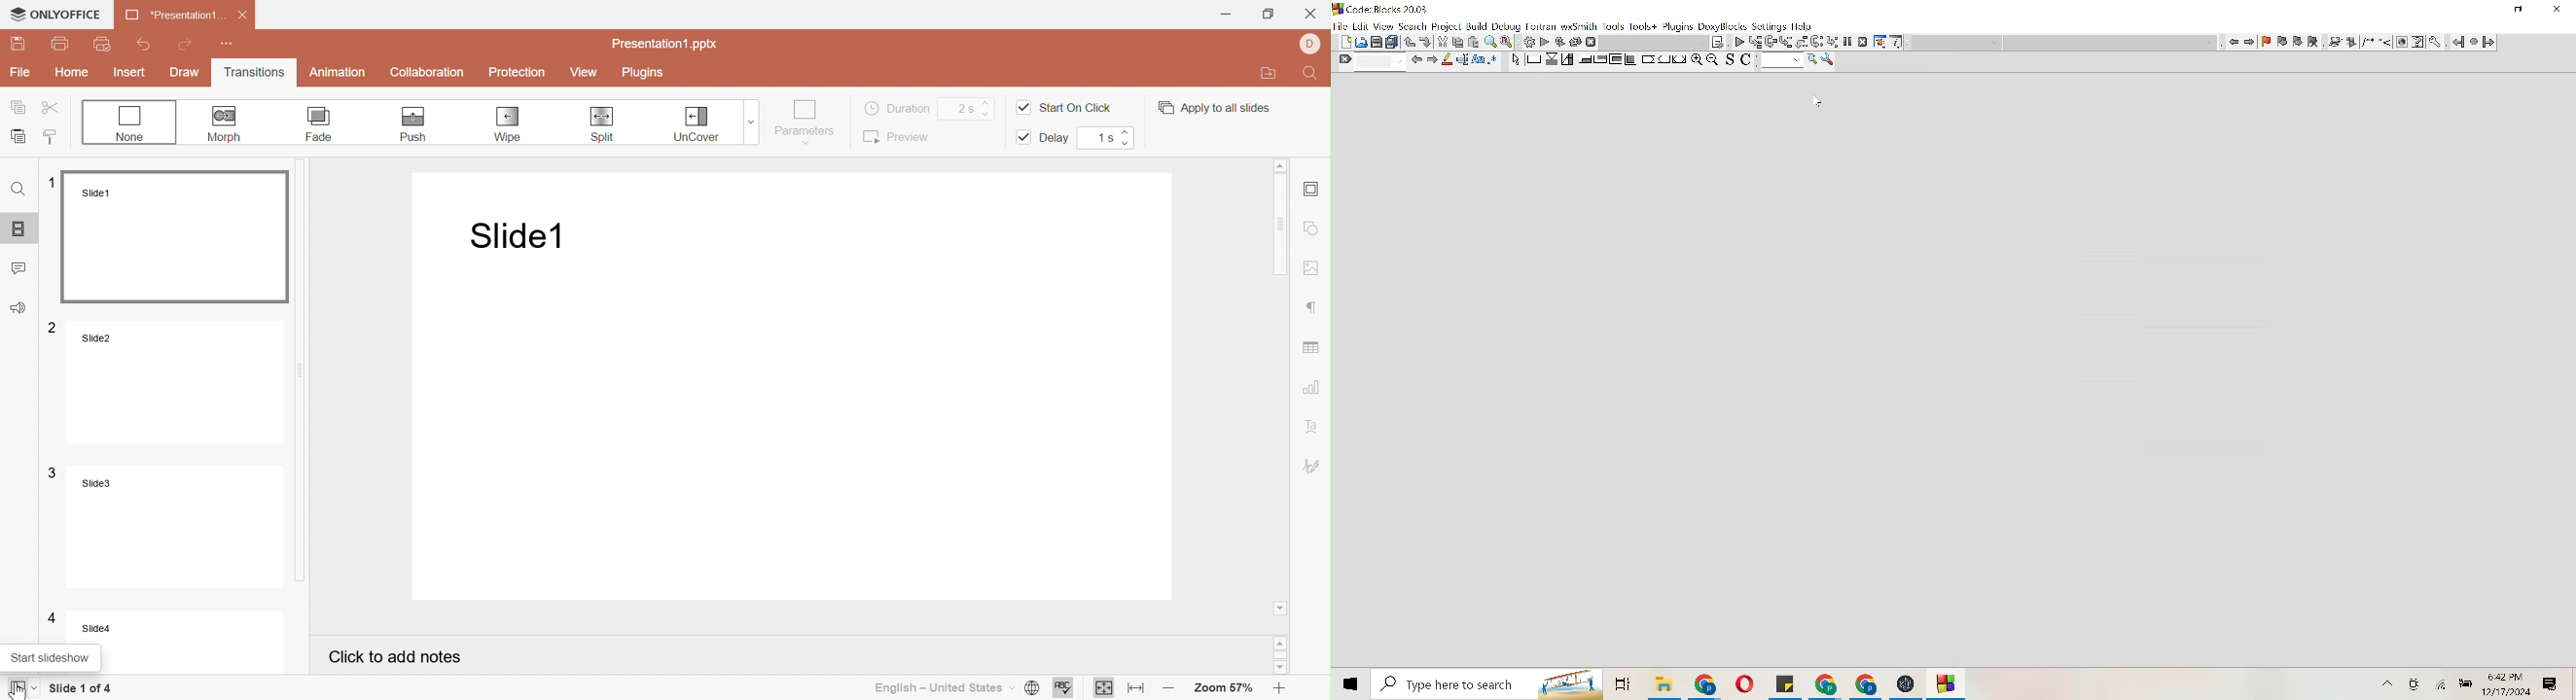  I want to click on Trim, so click(1442, 41).